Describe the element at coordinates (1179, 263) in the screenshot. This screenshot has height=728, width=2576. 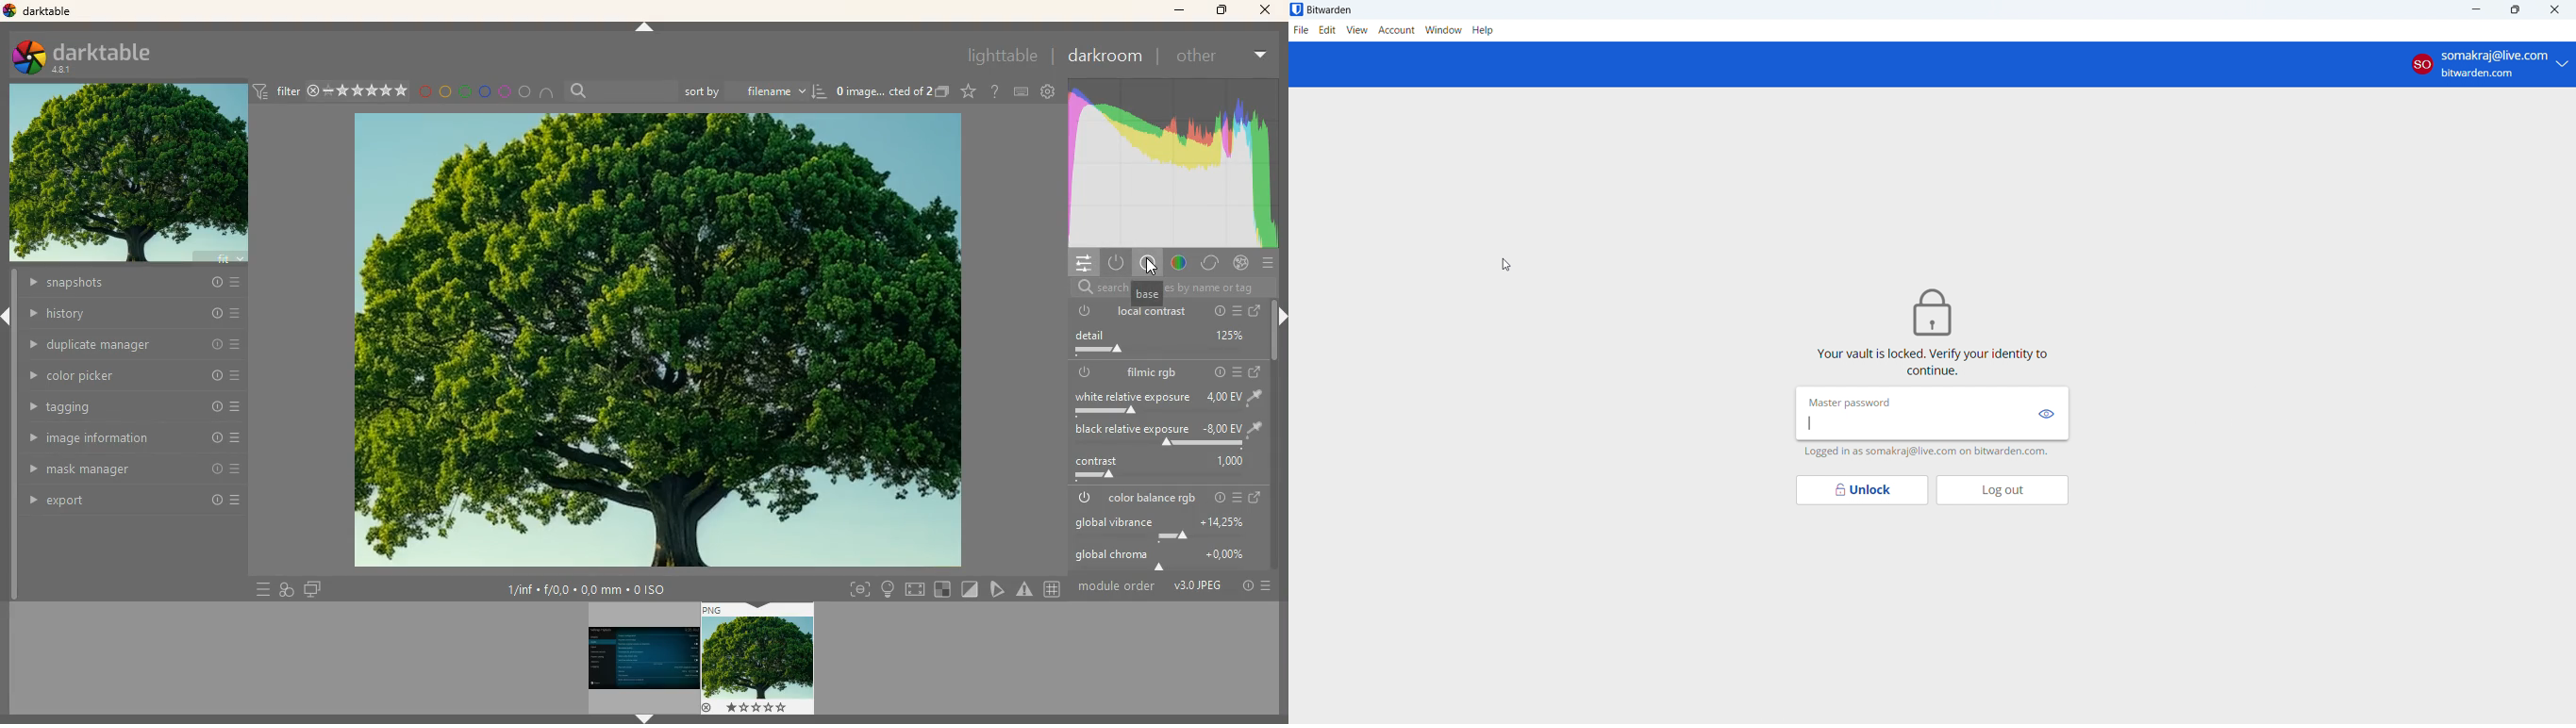
I see `gradient` at that location.